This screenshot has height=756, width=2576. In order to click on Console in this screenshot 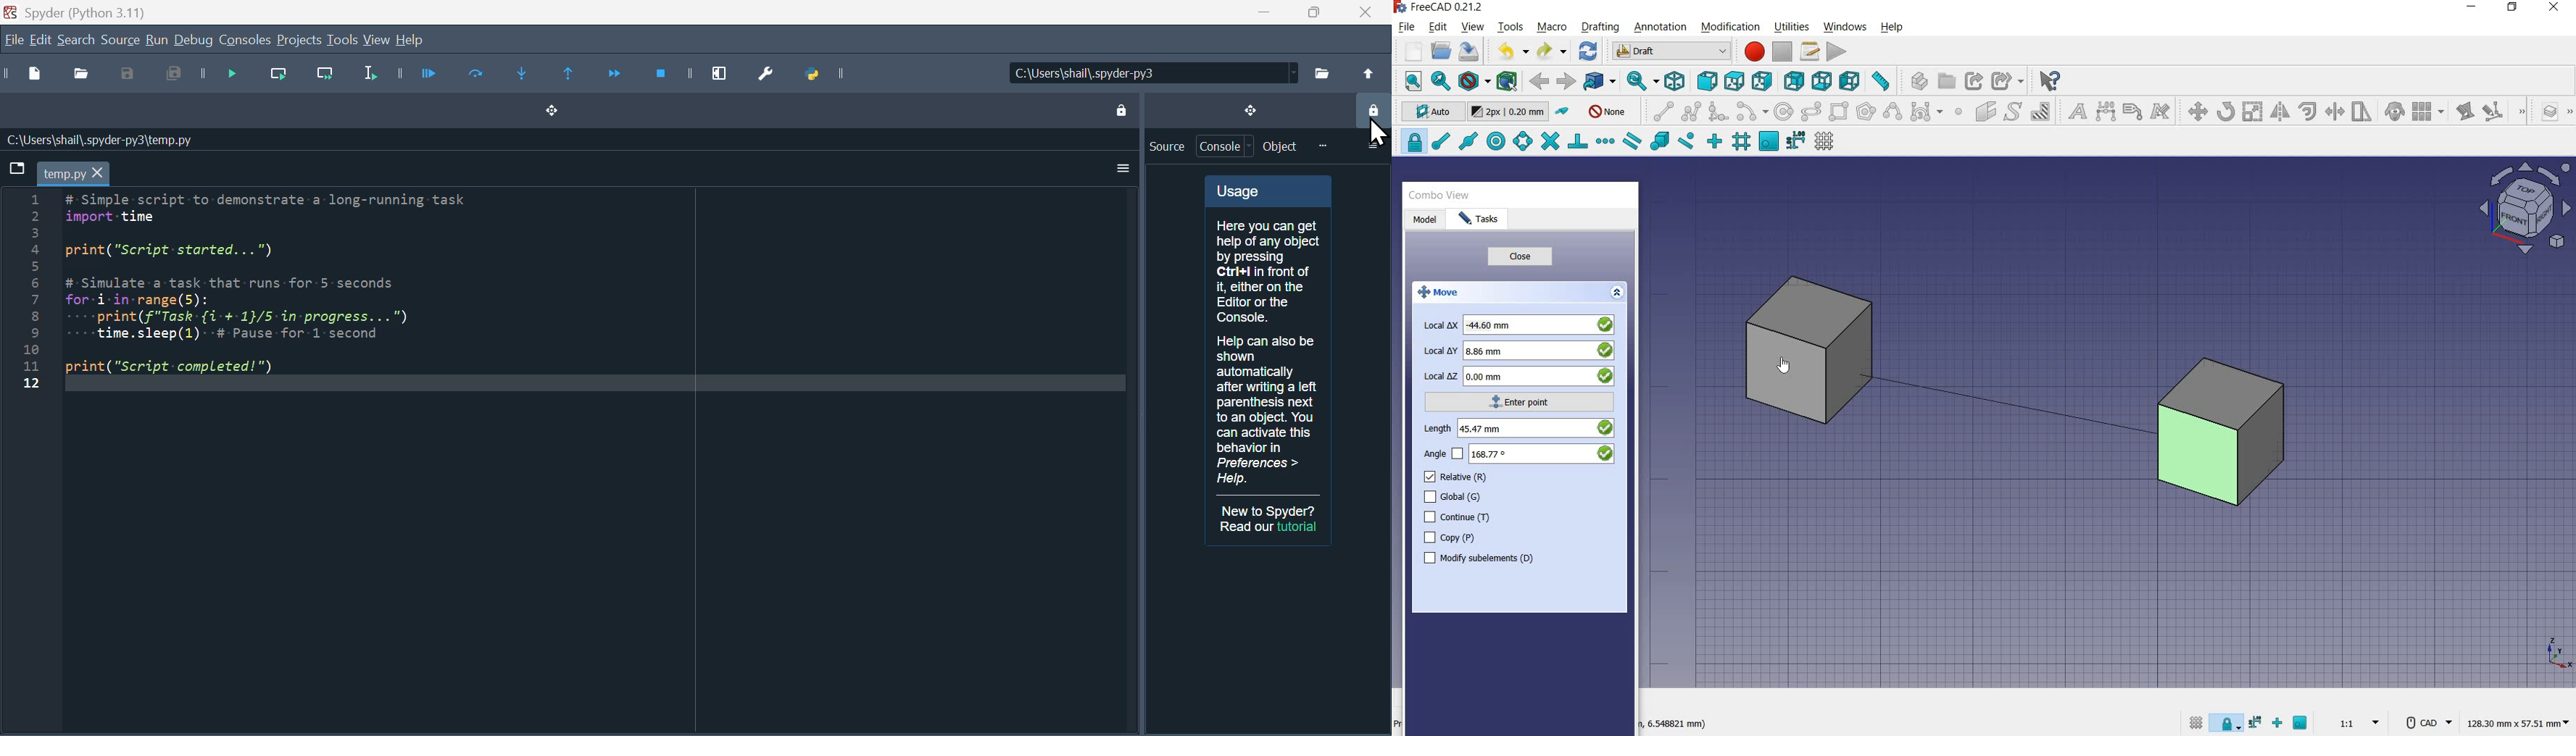, I will do `click(246, 41)`.